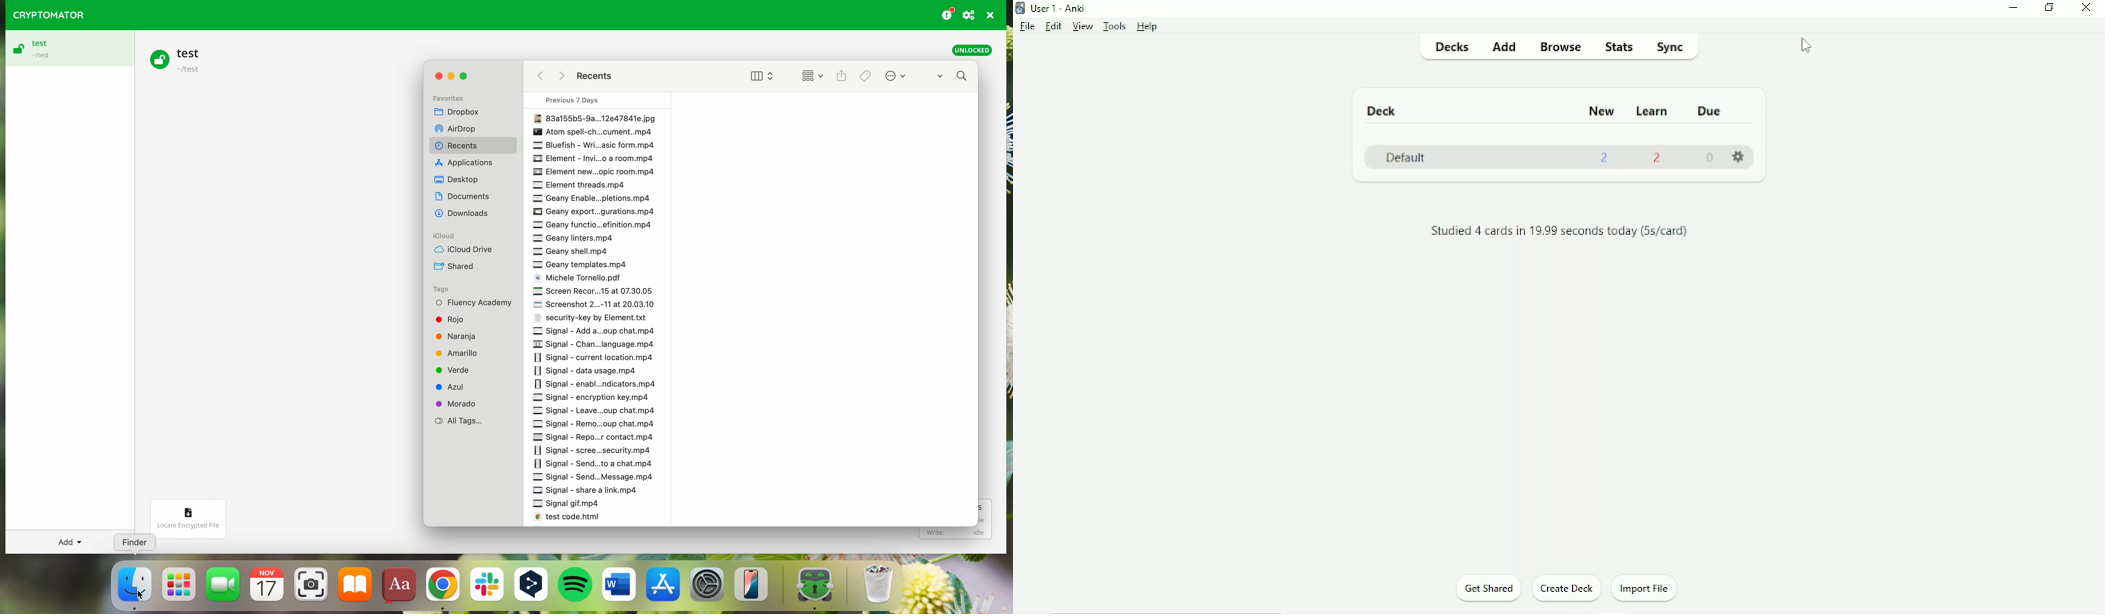  I want to click on View, so click(1084, 27).